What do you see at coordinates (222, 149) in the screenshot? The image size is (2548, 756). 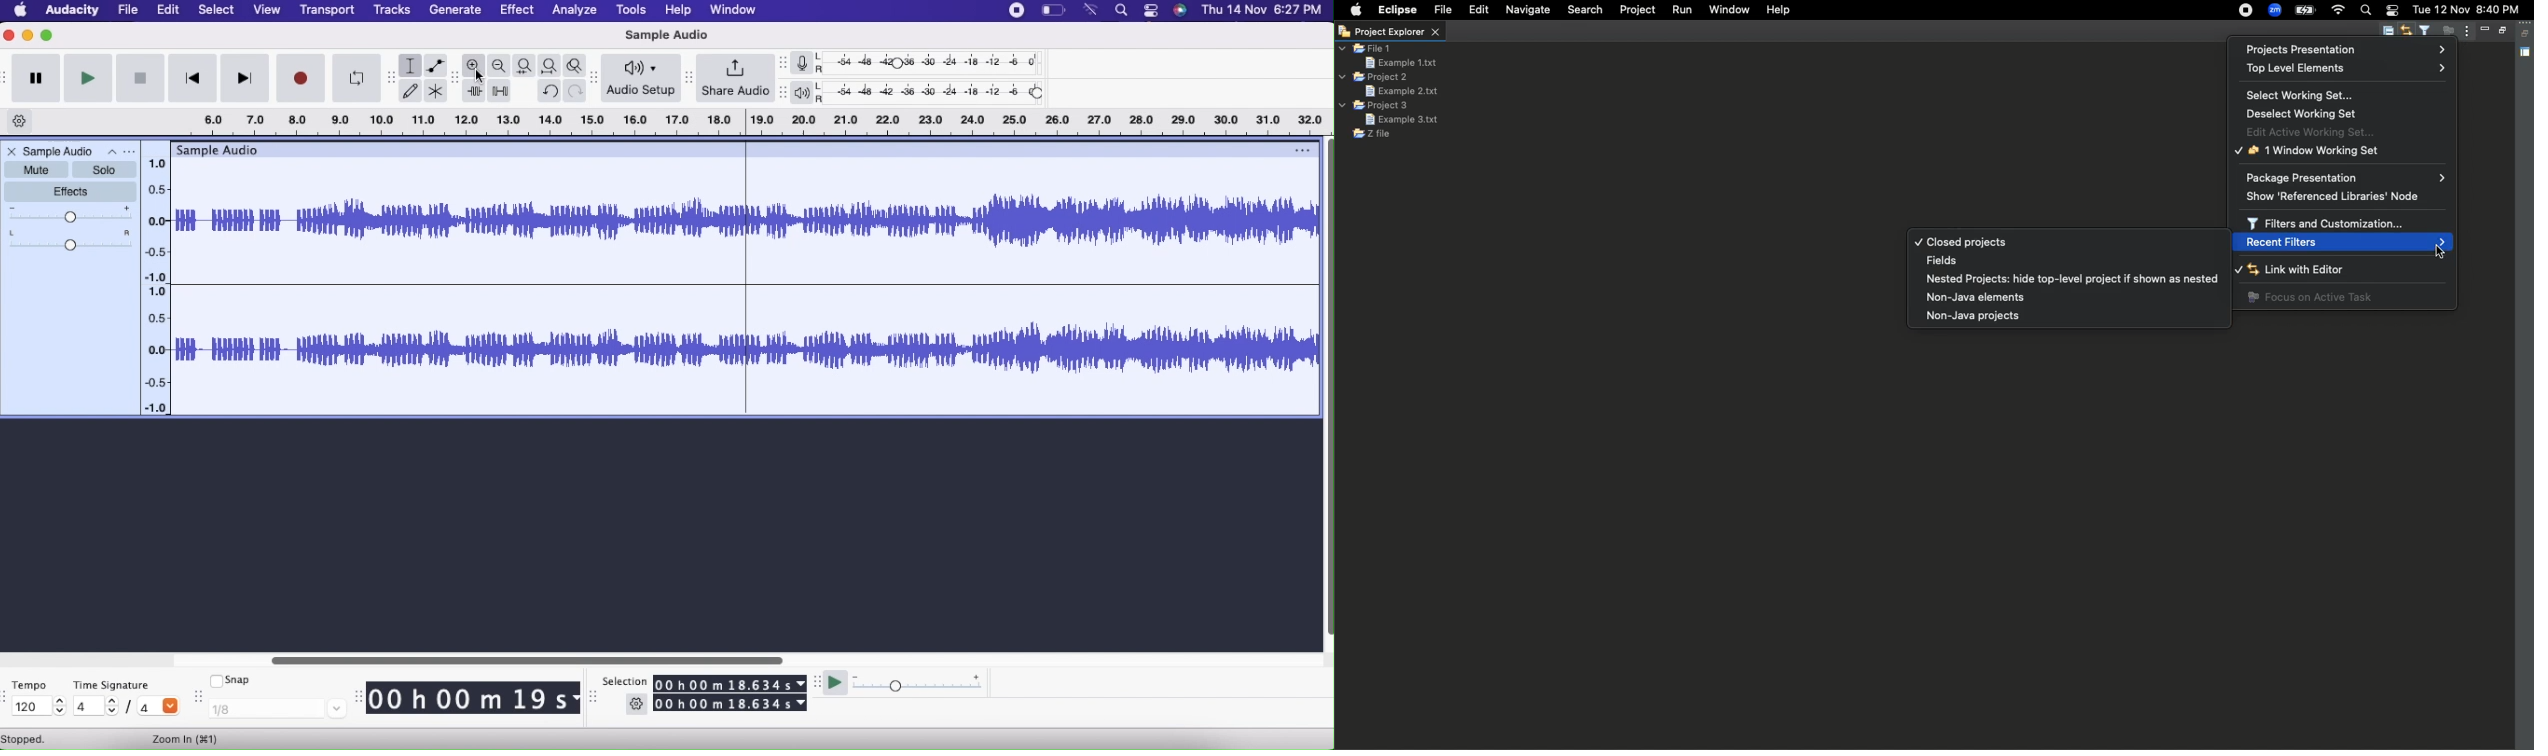 I see `Sample Audio` at bounding box center [222, 149].